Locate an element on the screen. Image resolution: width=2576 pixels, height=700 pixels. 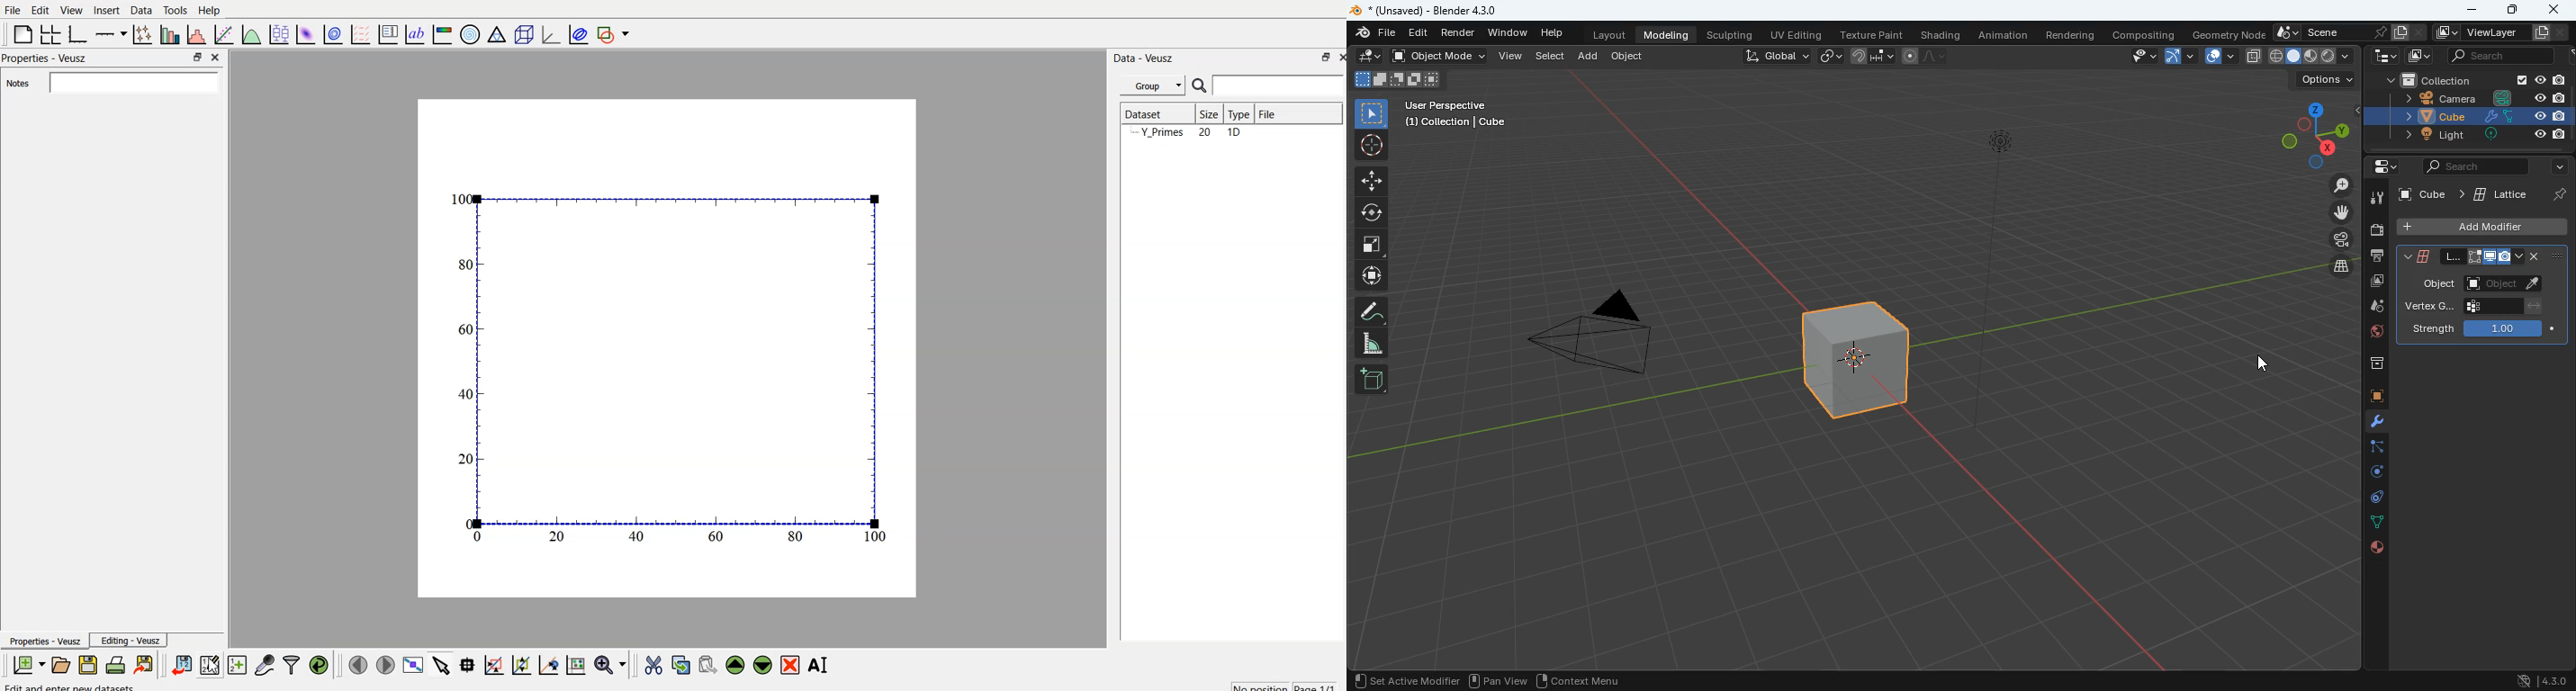
arc is located at coordinates (2179, 58).